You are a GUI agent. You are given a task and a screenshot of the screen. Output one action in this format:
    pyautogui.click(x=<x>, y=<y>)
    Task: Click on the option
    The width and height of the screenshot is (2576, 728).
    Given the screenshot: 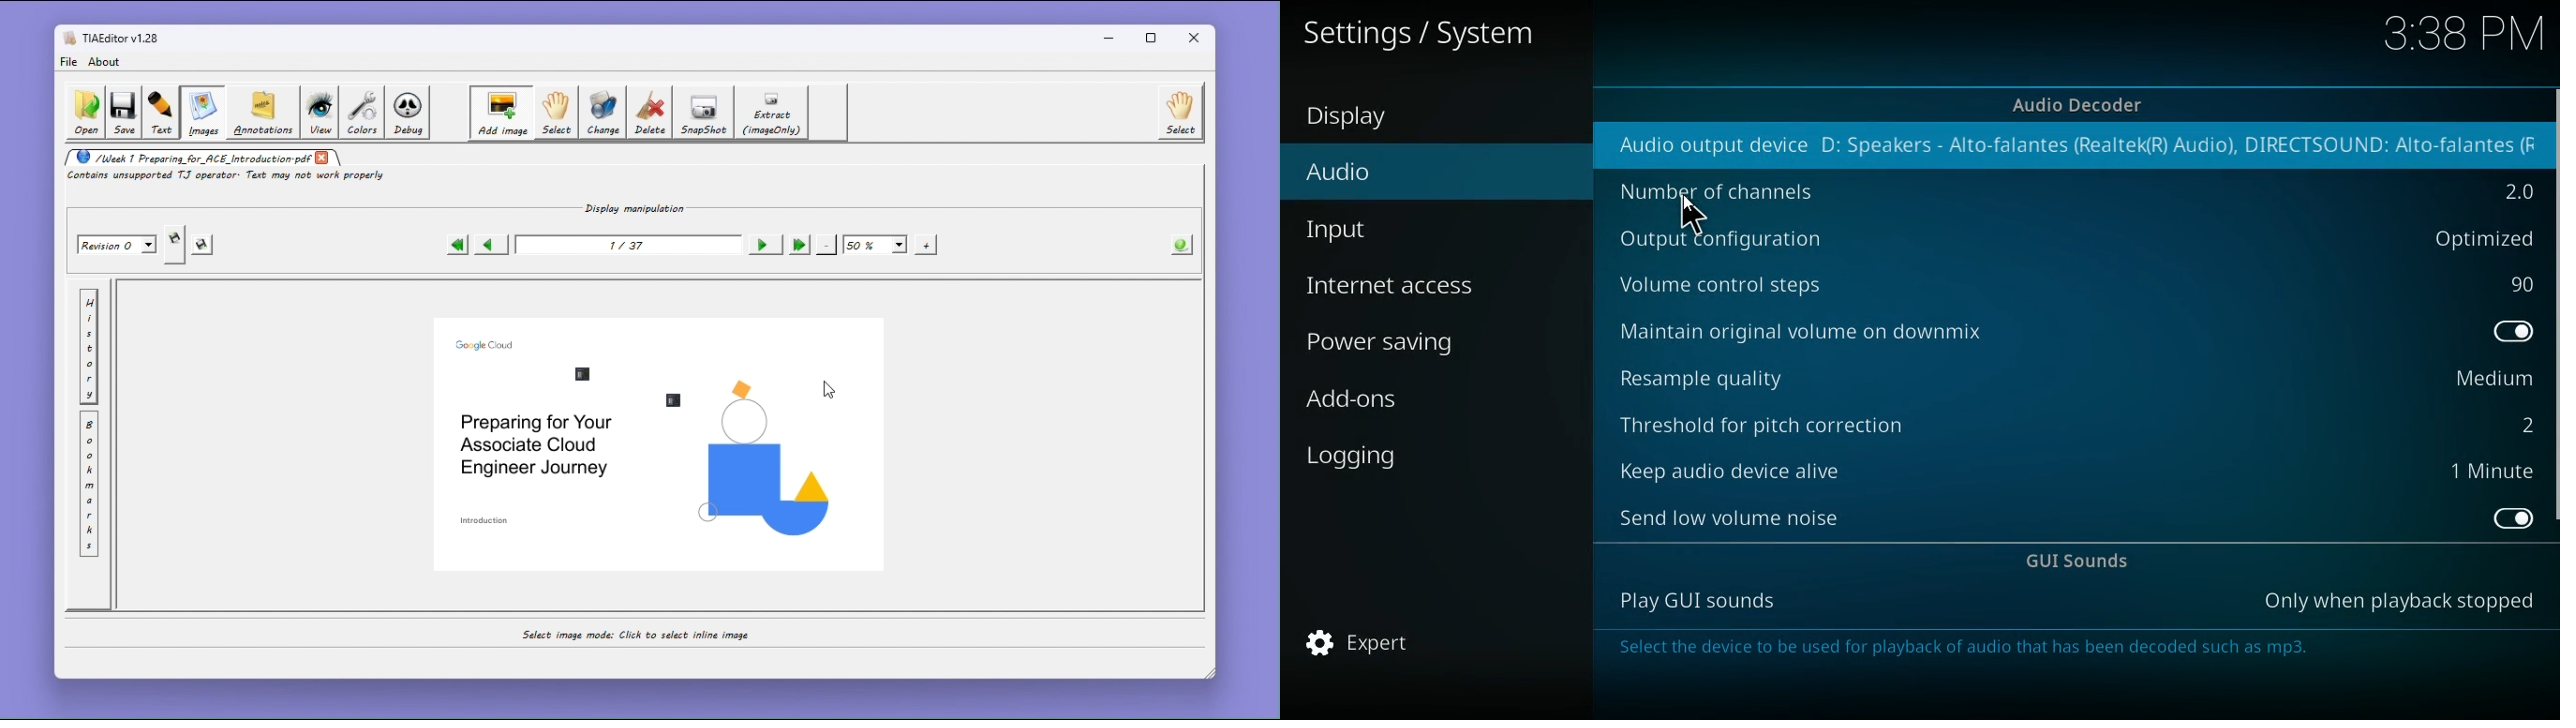 What is the action you would take?
    pyautogui.click(x=2518, y=285)
    